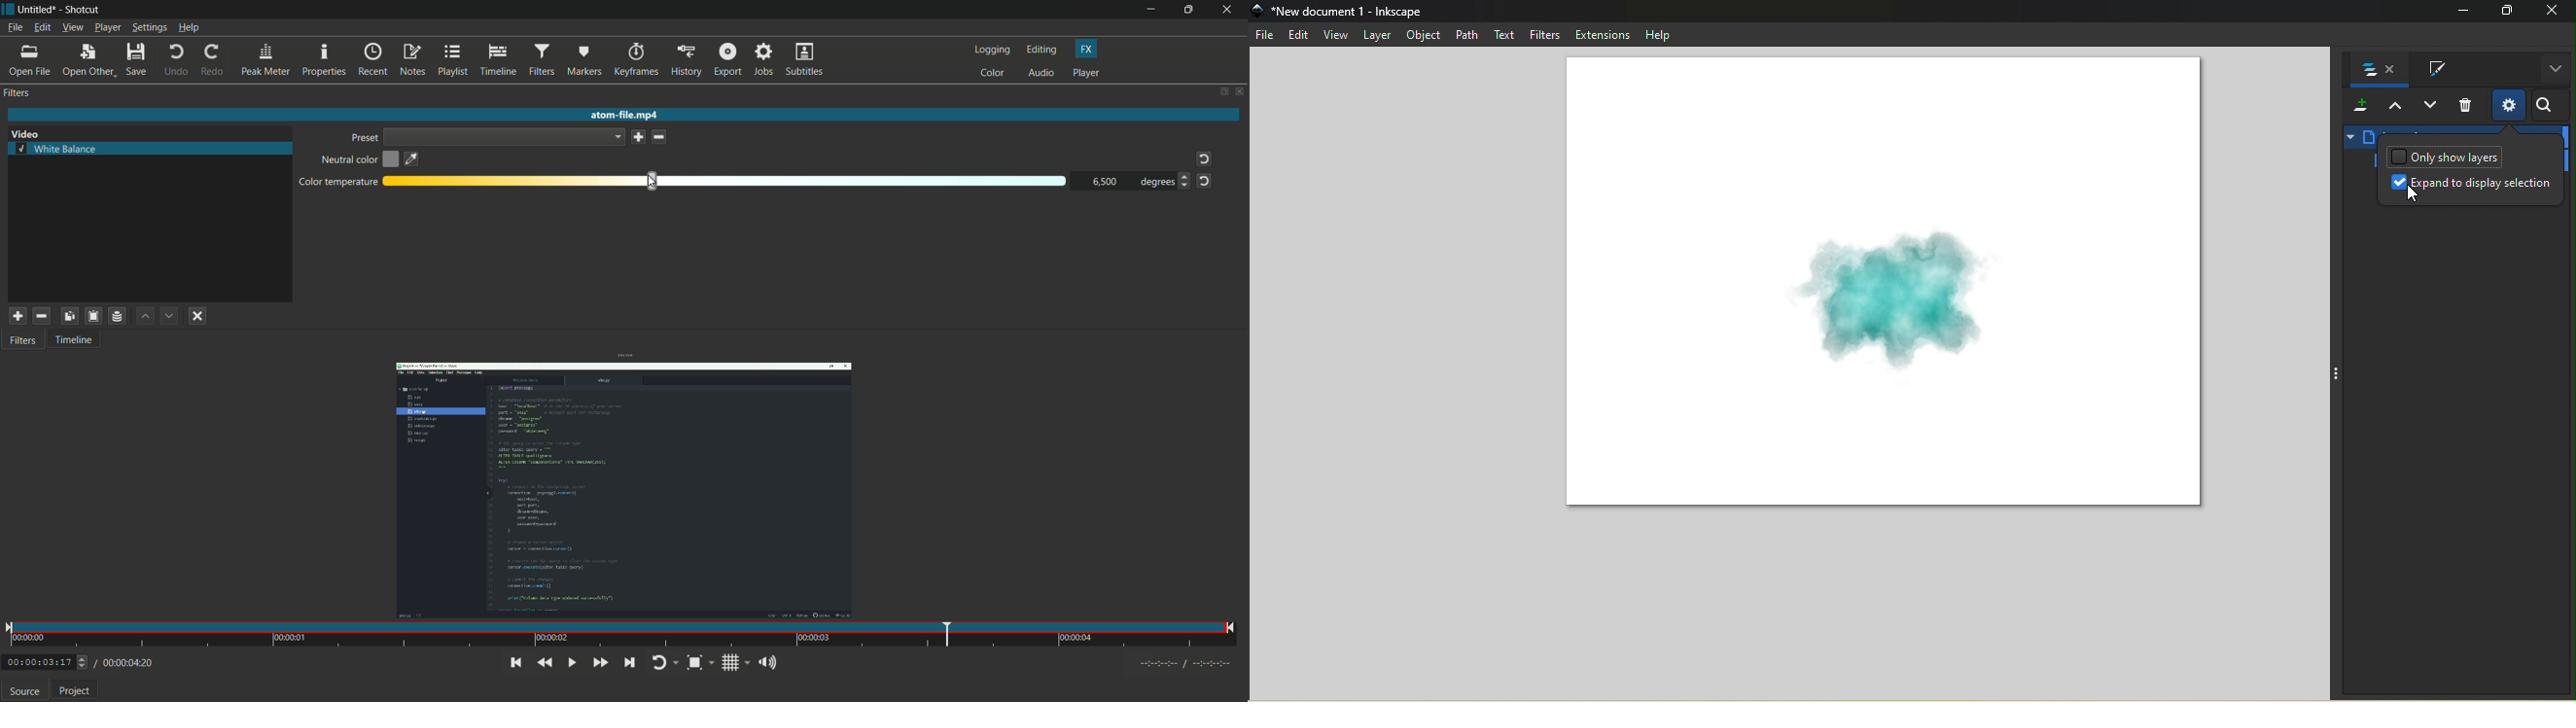  Describe the element at coordinates (338, 183) in the screenshot. I see `color temperature` at that location.